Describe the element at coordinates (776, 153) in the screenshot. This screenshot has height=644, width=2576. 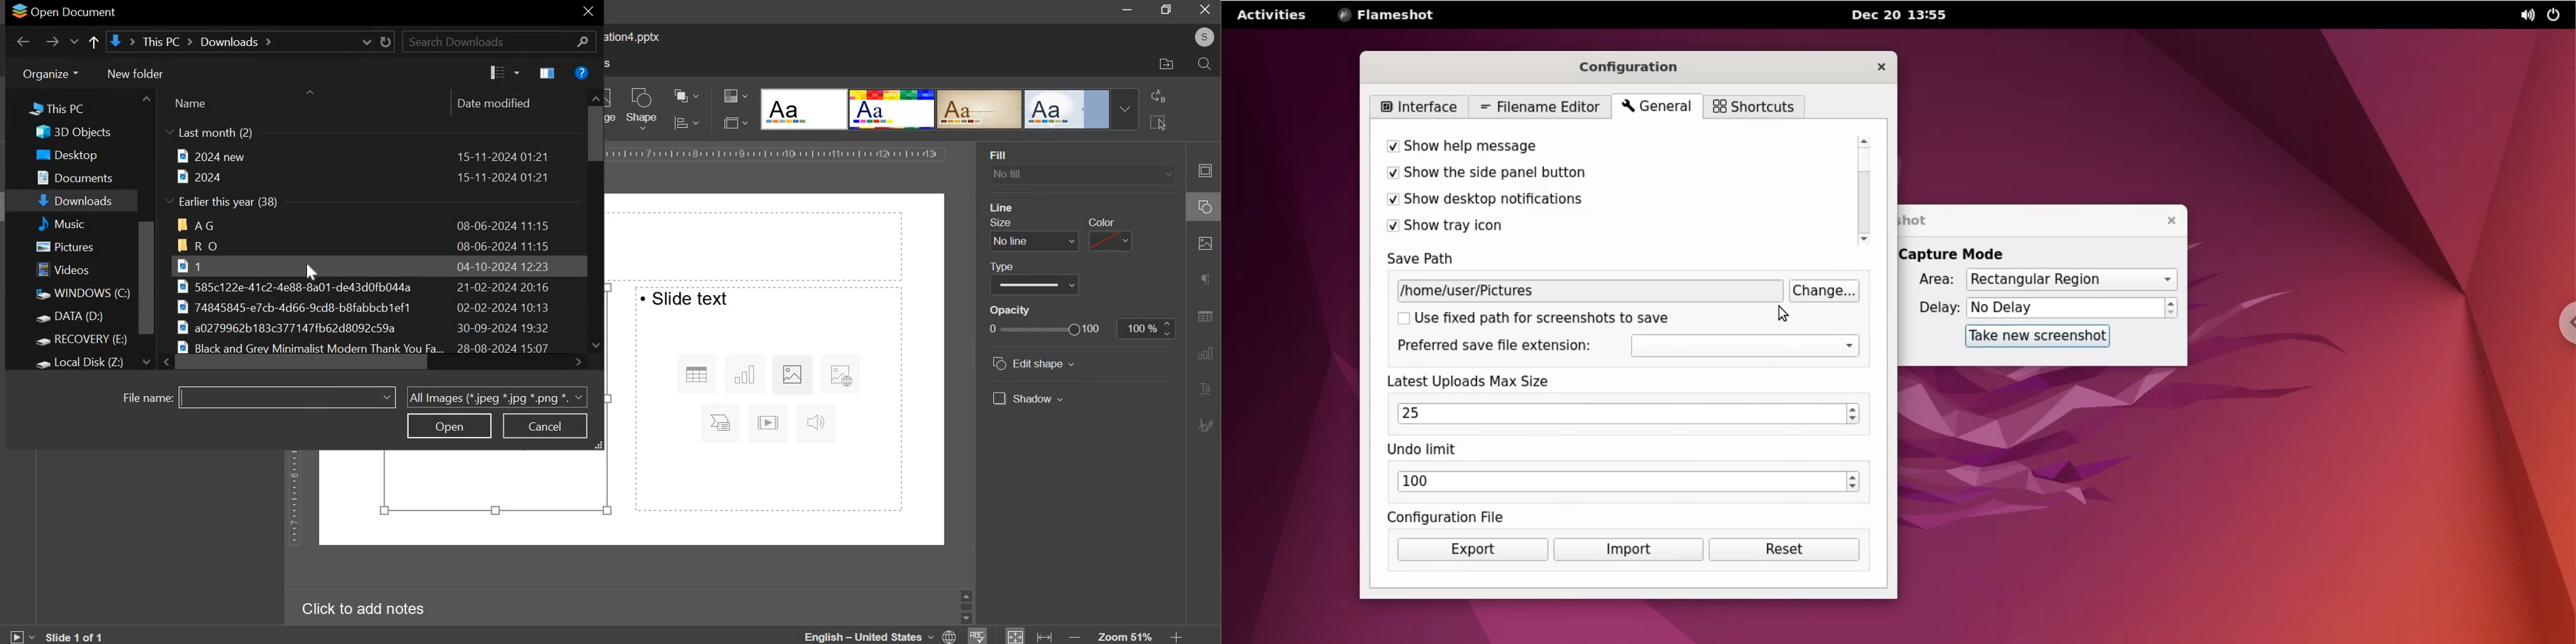
I see `horizontal scale` at that location.